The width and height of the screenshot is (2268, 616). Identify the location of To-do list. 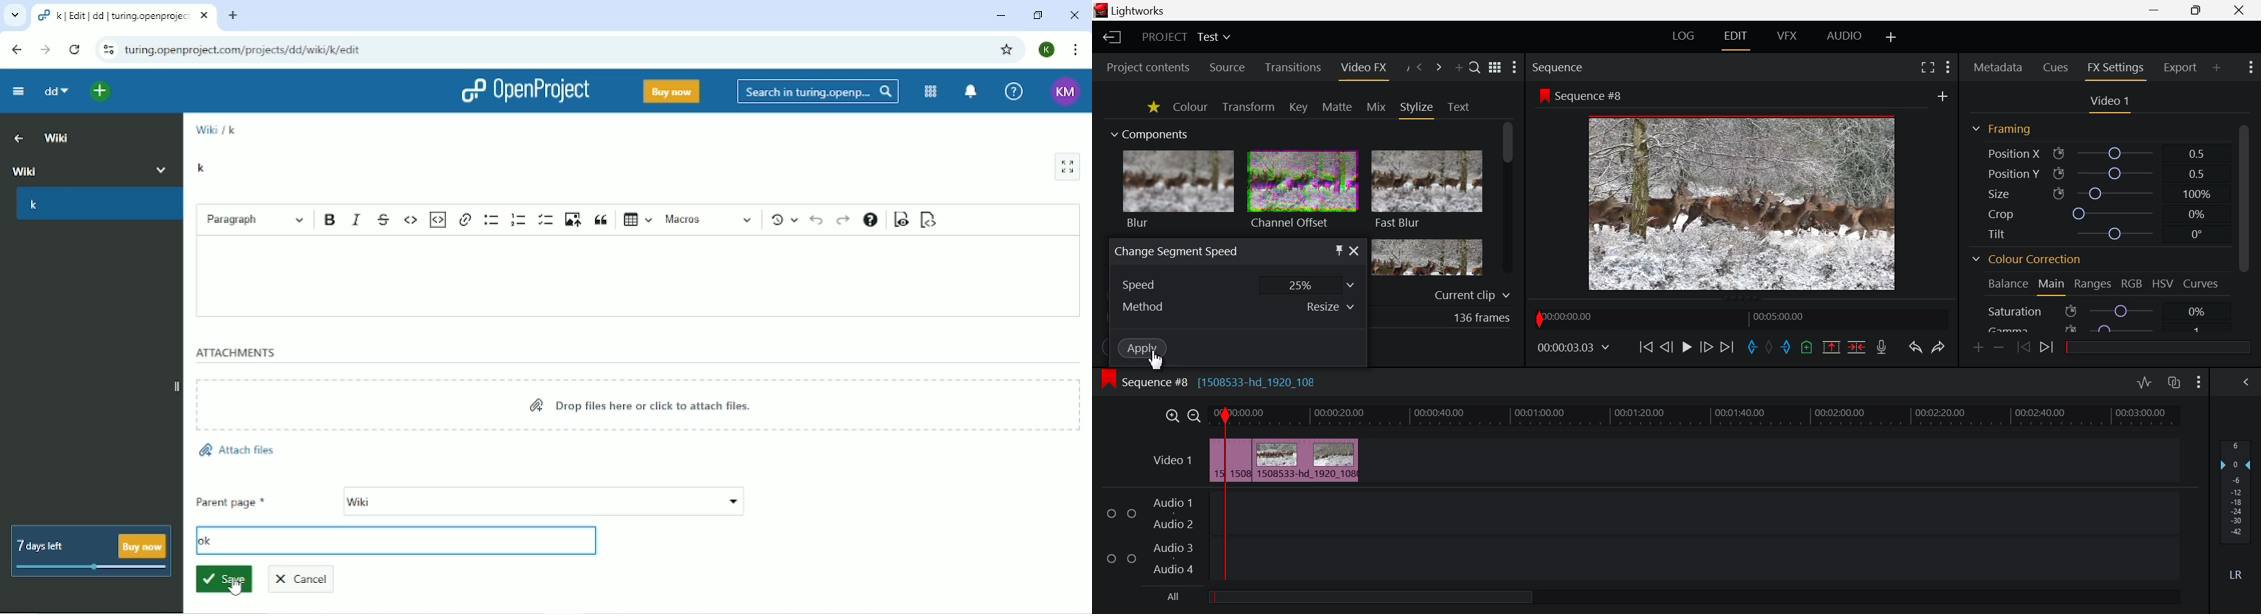
(546, 219).